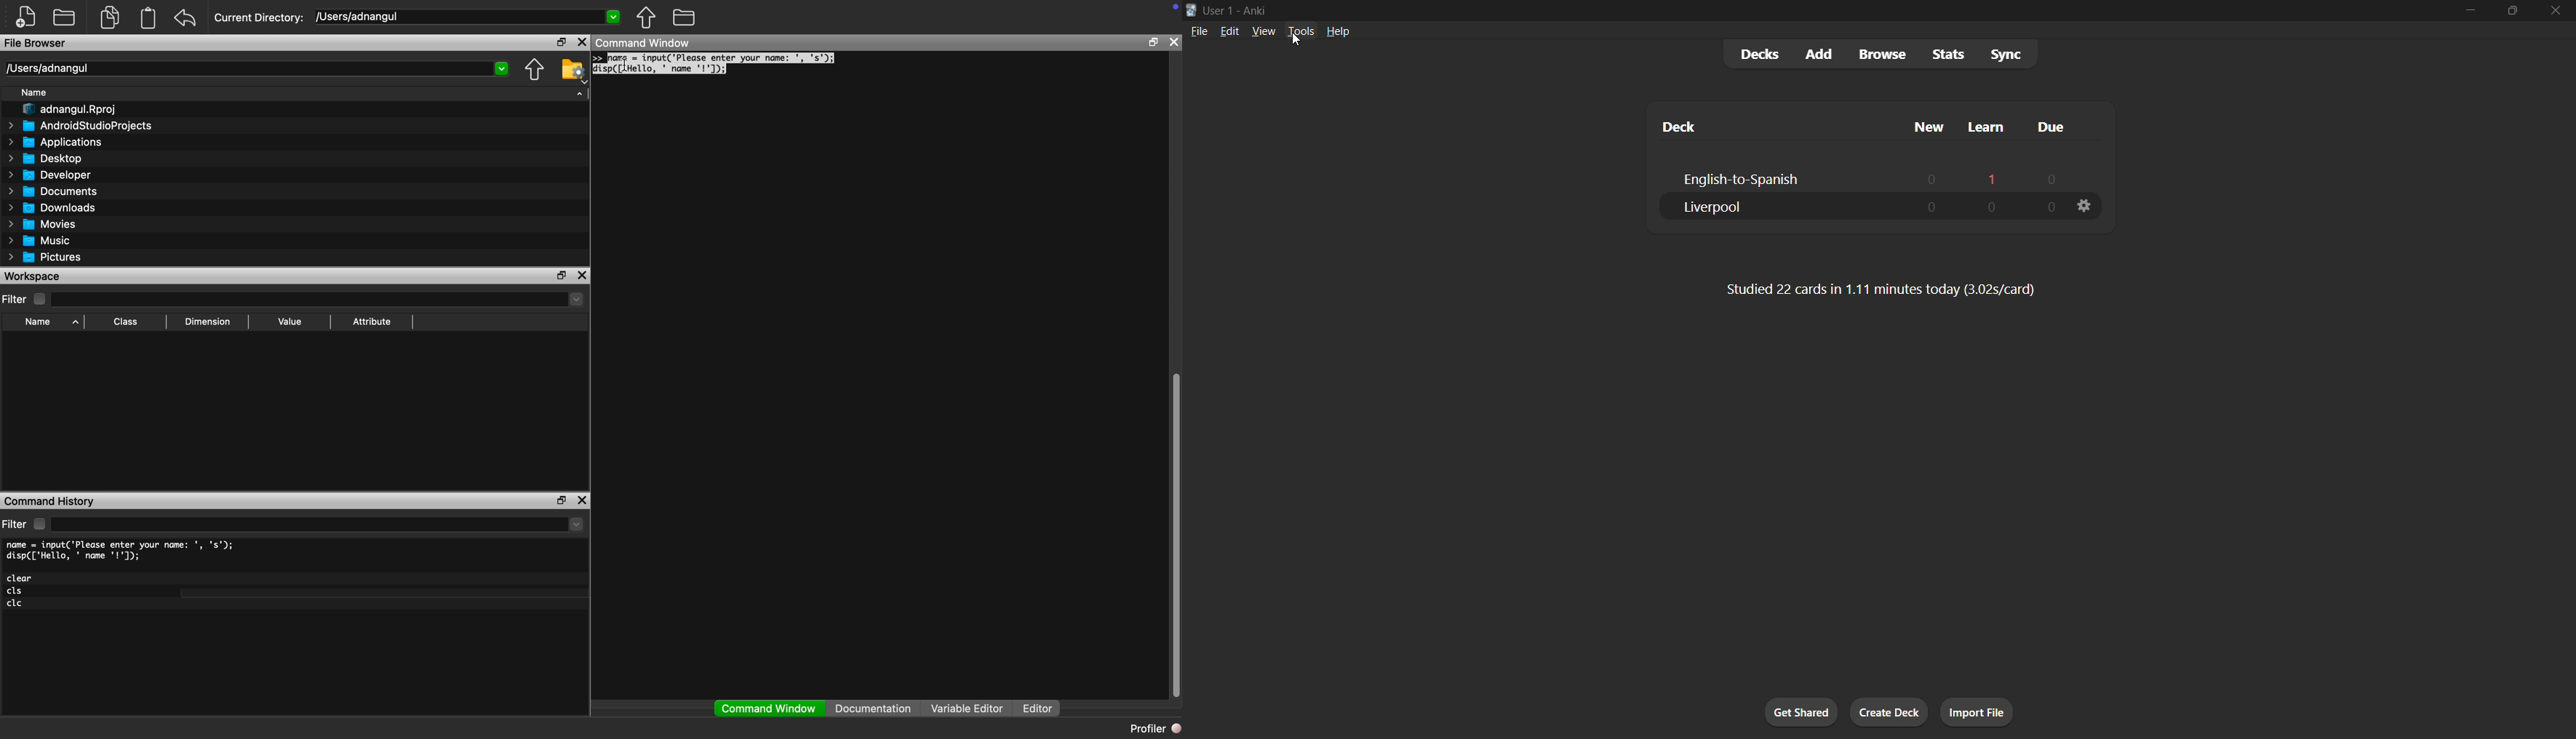 Image resolution: width=2576 pixels, height=756 pixels. I want to click on 0, so click(1991, 207).